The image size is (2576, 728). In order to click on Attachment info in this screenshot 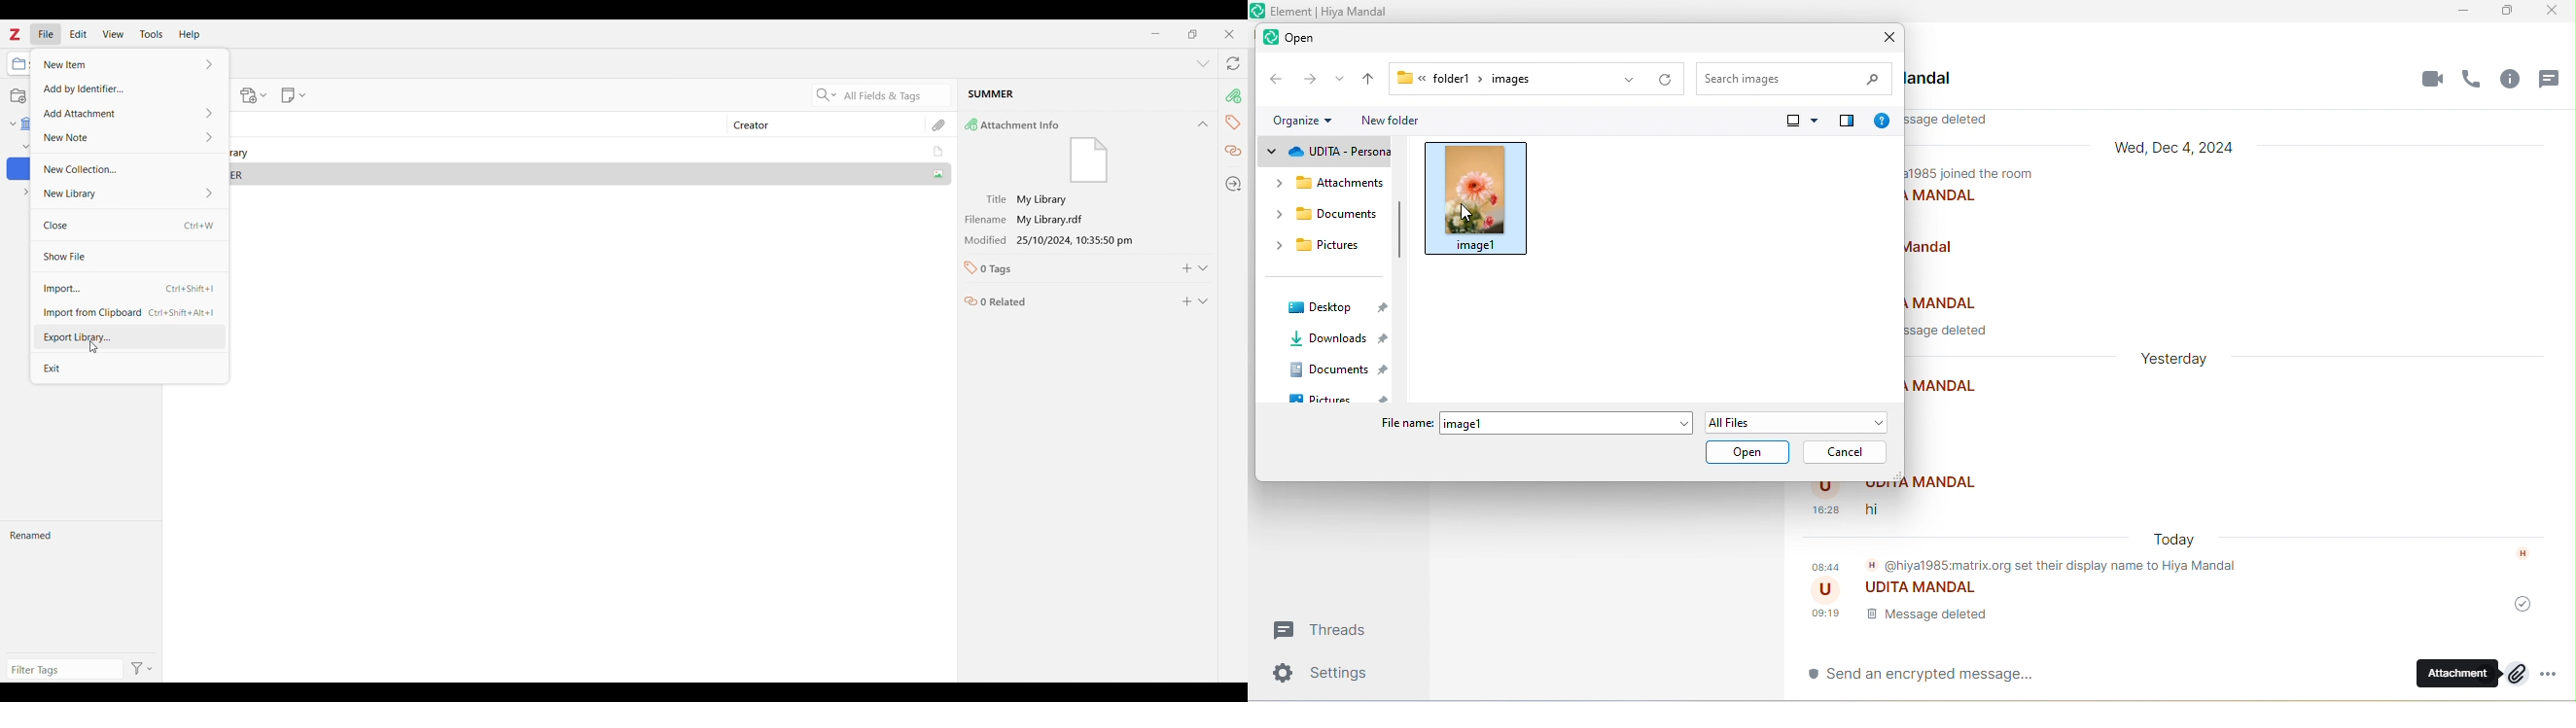, I will do `click(1235, 96)`.